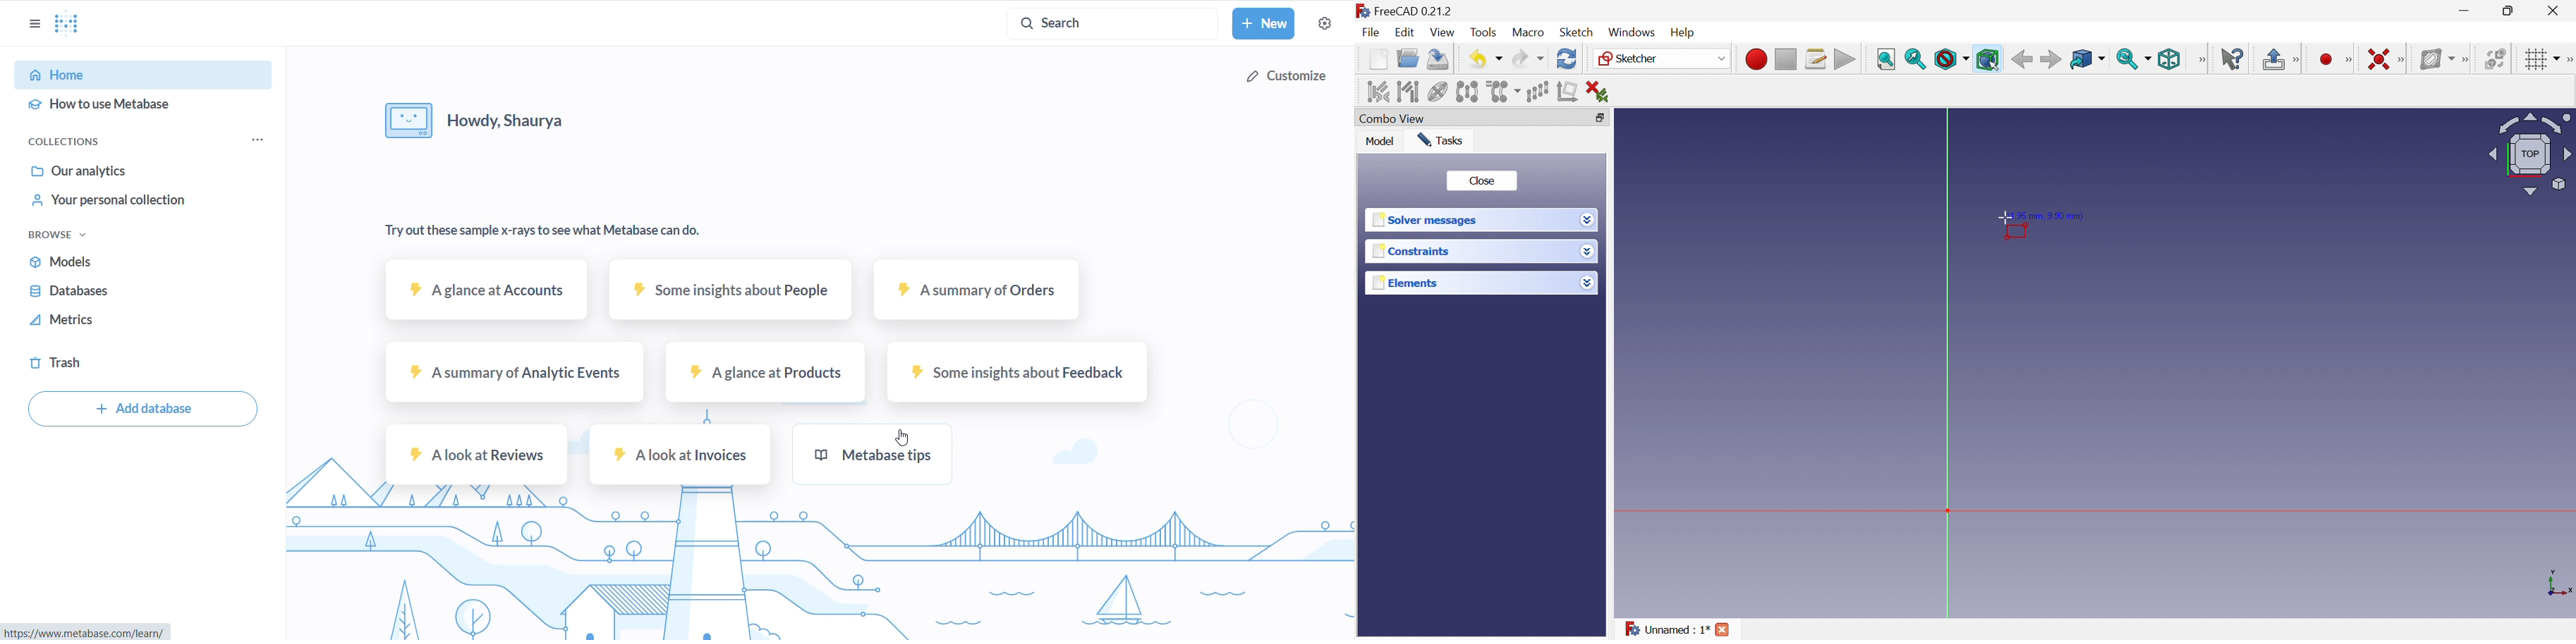  I want to click on Go to linked object, so click(2087, 60).